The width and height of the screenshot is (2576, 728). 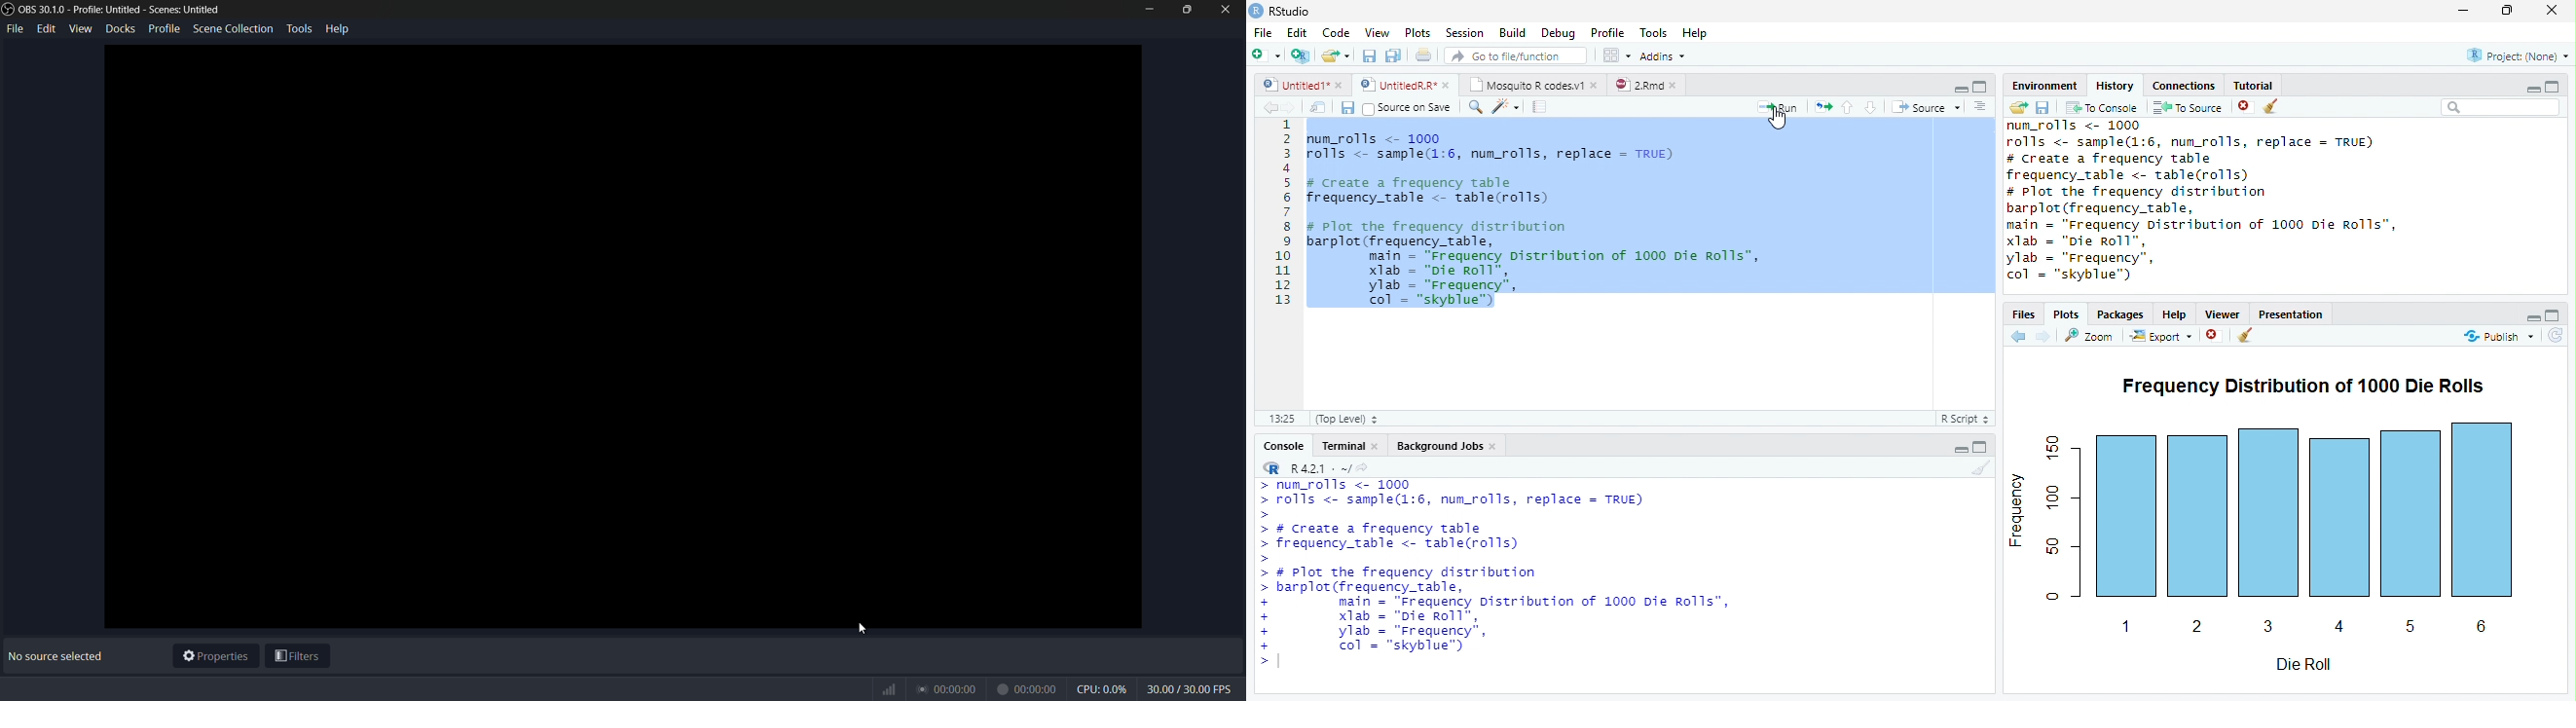 I want to click on Remove selected history, so click(x=2244, y=106).